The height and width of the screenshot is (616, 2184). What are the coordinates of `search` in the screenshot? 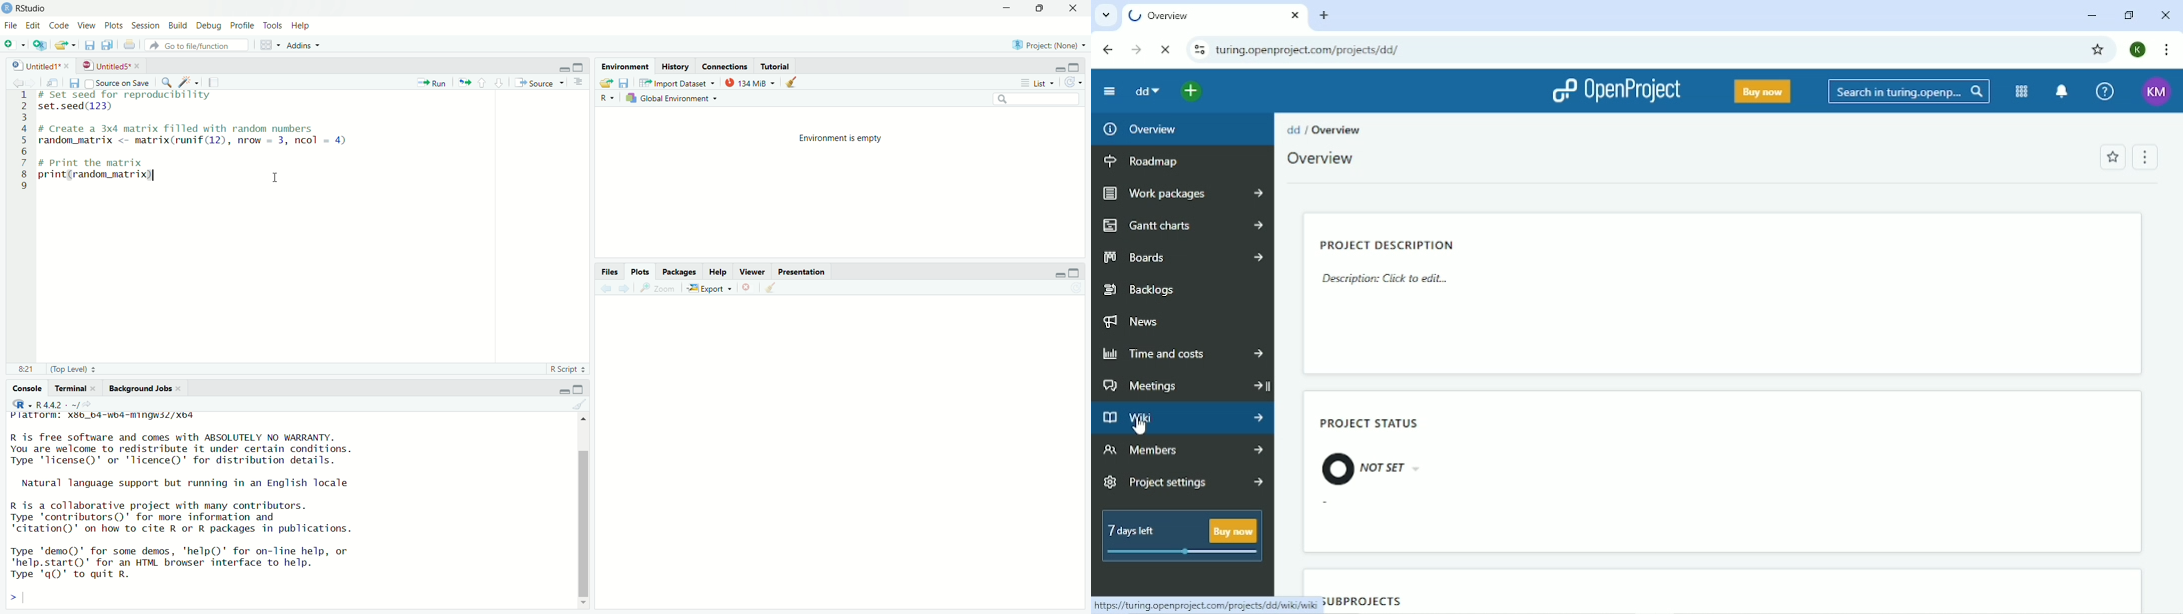 It's located at (168, 80).